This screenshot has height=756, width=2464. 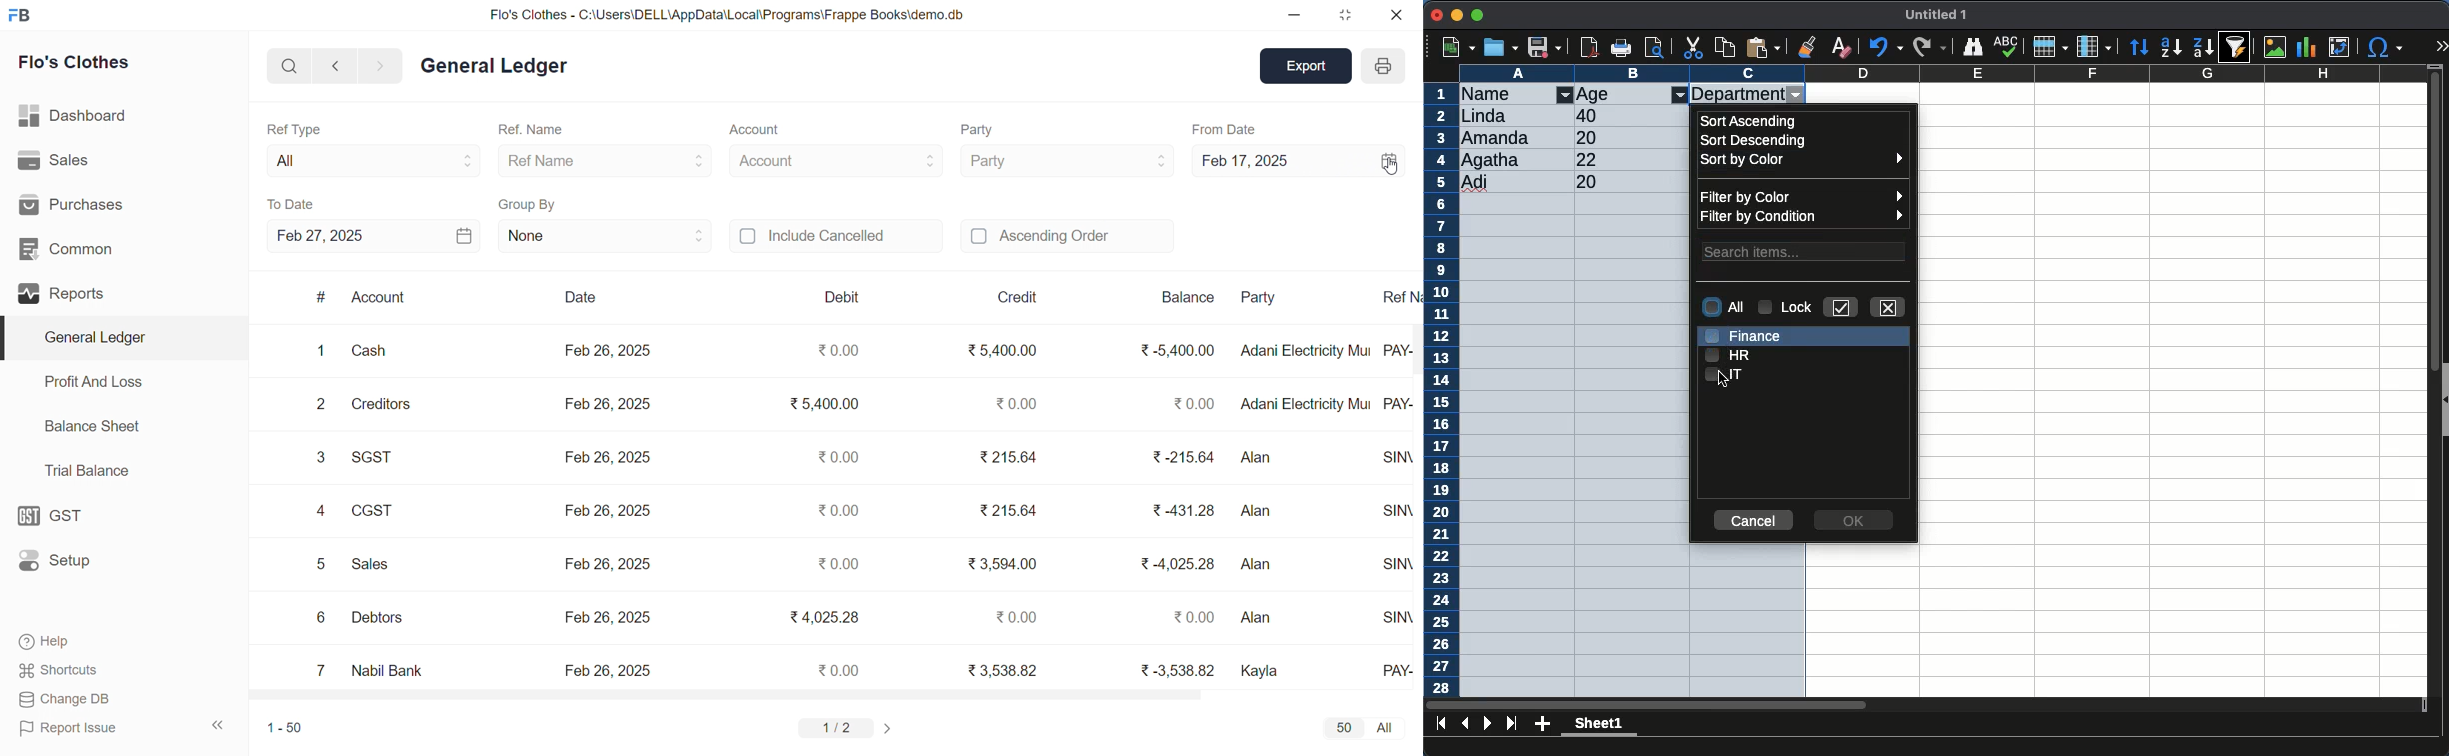 What do you see at coordinates (1018, 616) in the screenshot?
I see `₹0.00` at bounding box center [1018, 616].